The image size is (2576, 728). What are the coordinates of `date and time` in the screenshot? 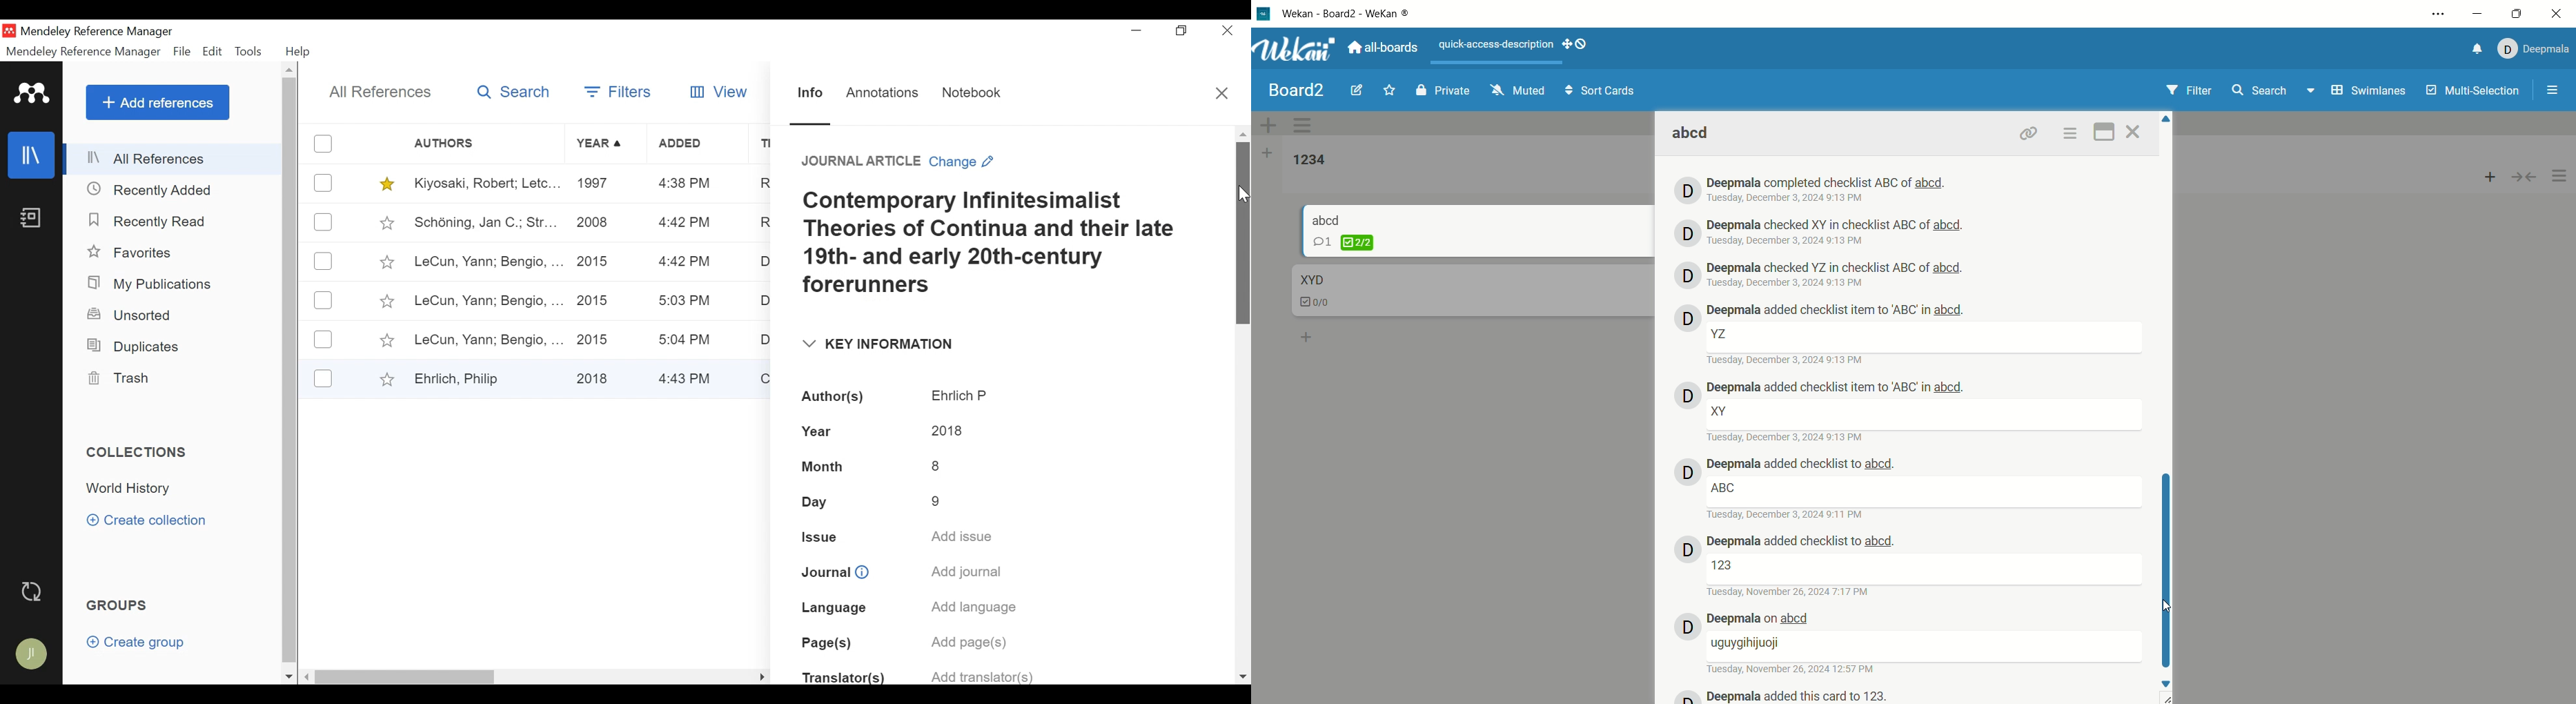 It's located at (1793, 669).